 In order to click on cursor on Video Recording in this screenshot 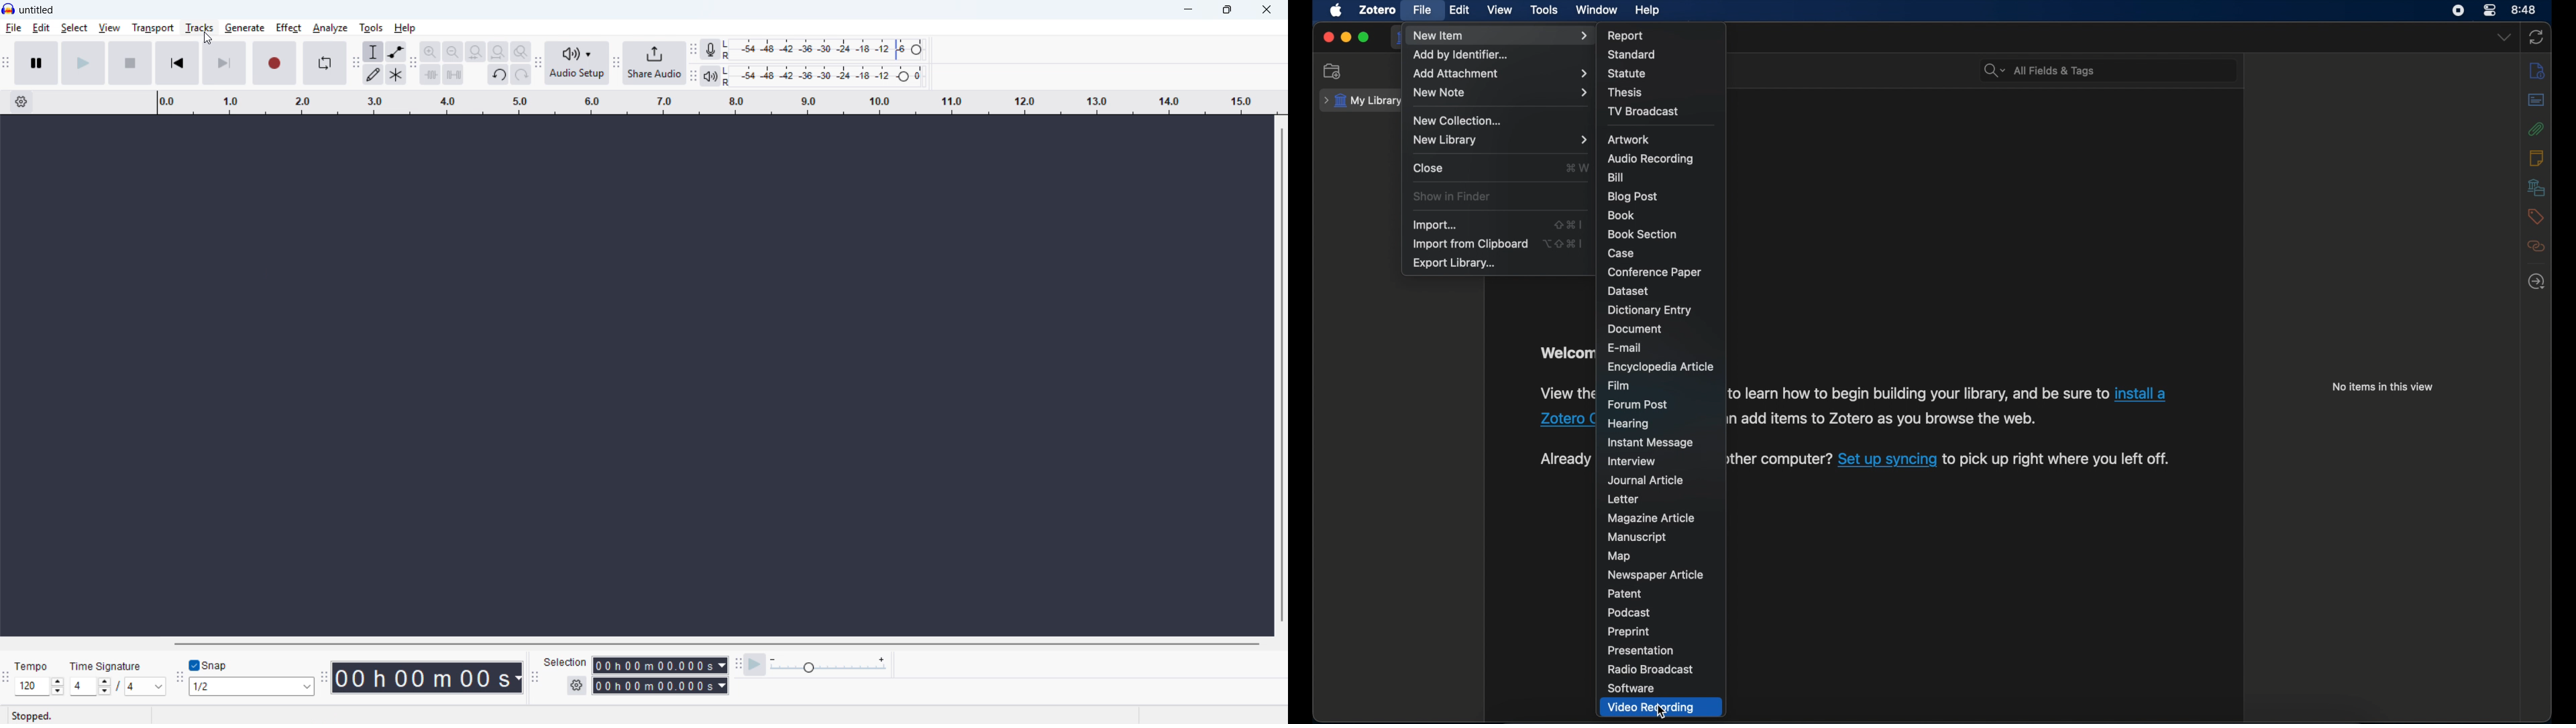, I will do `click(1663, 713)`.